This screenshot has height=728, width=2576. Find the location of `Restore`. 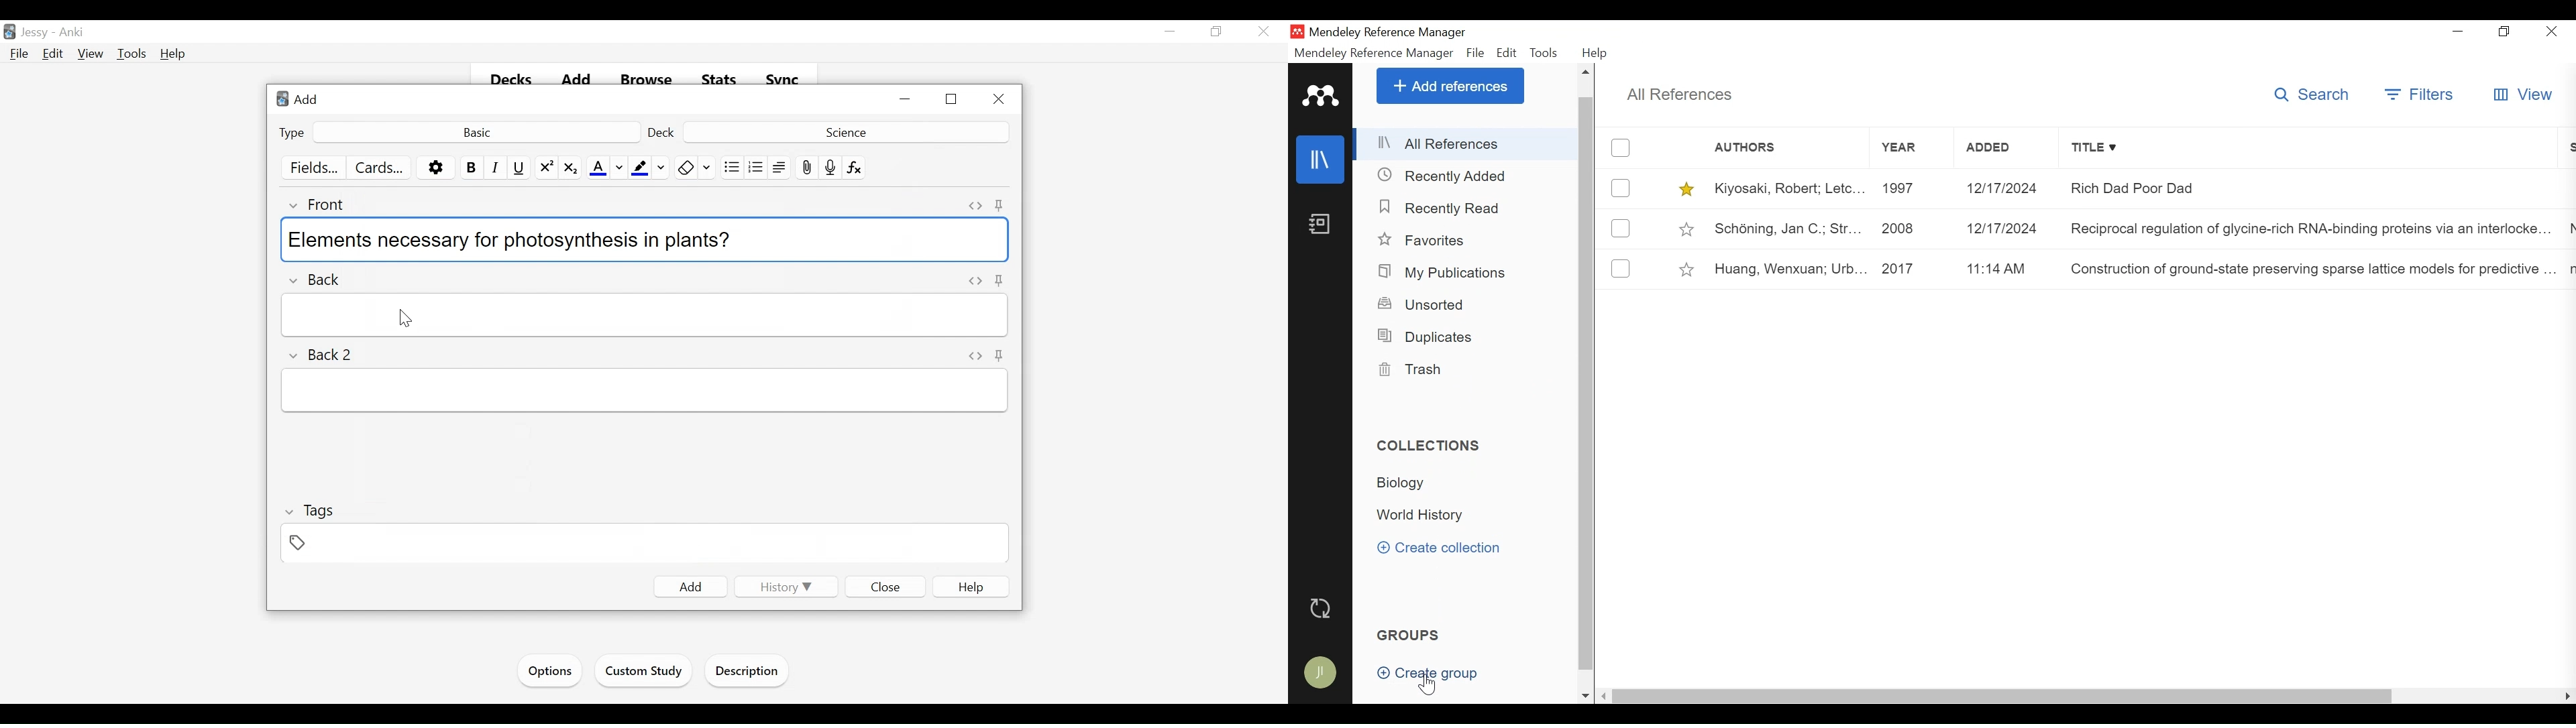

Restore is located at coordinates (953, 100).